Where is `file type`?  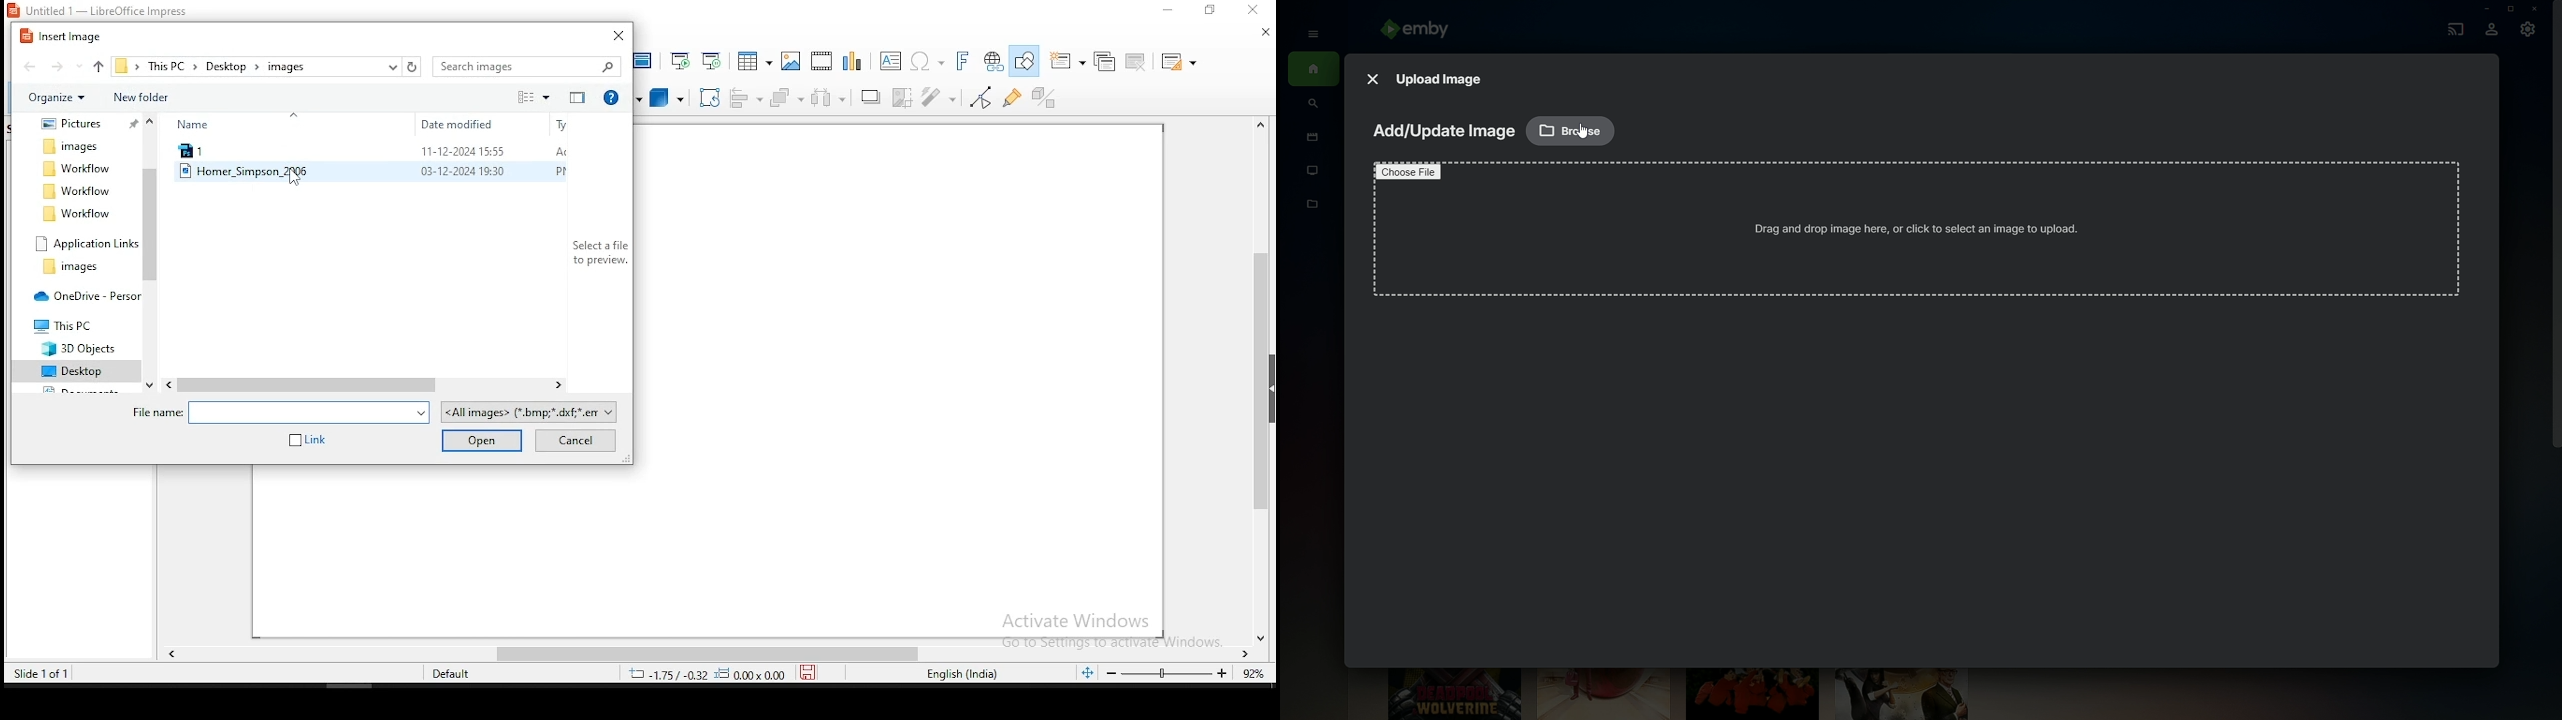
file type is located at coordinates (528, 411).